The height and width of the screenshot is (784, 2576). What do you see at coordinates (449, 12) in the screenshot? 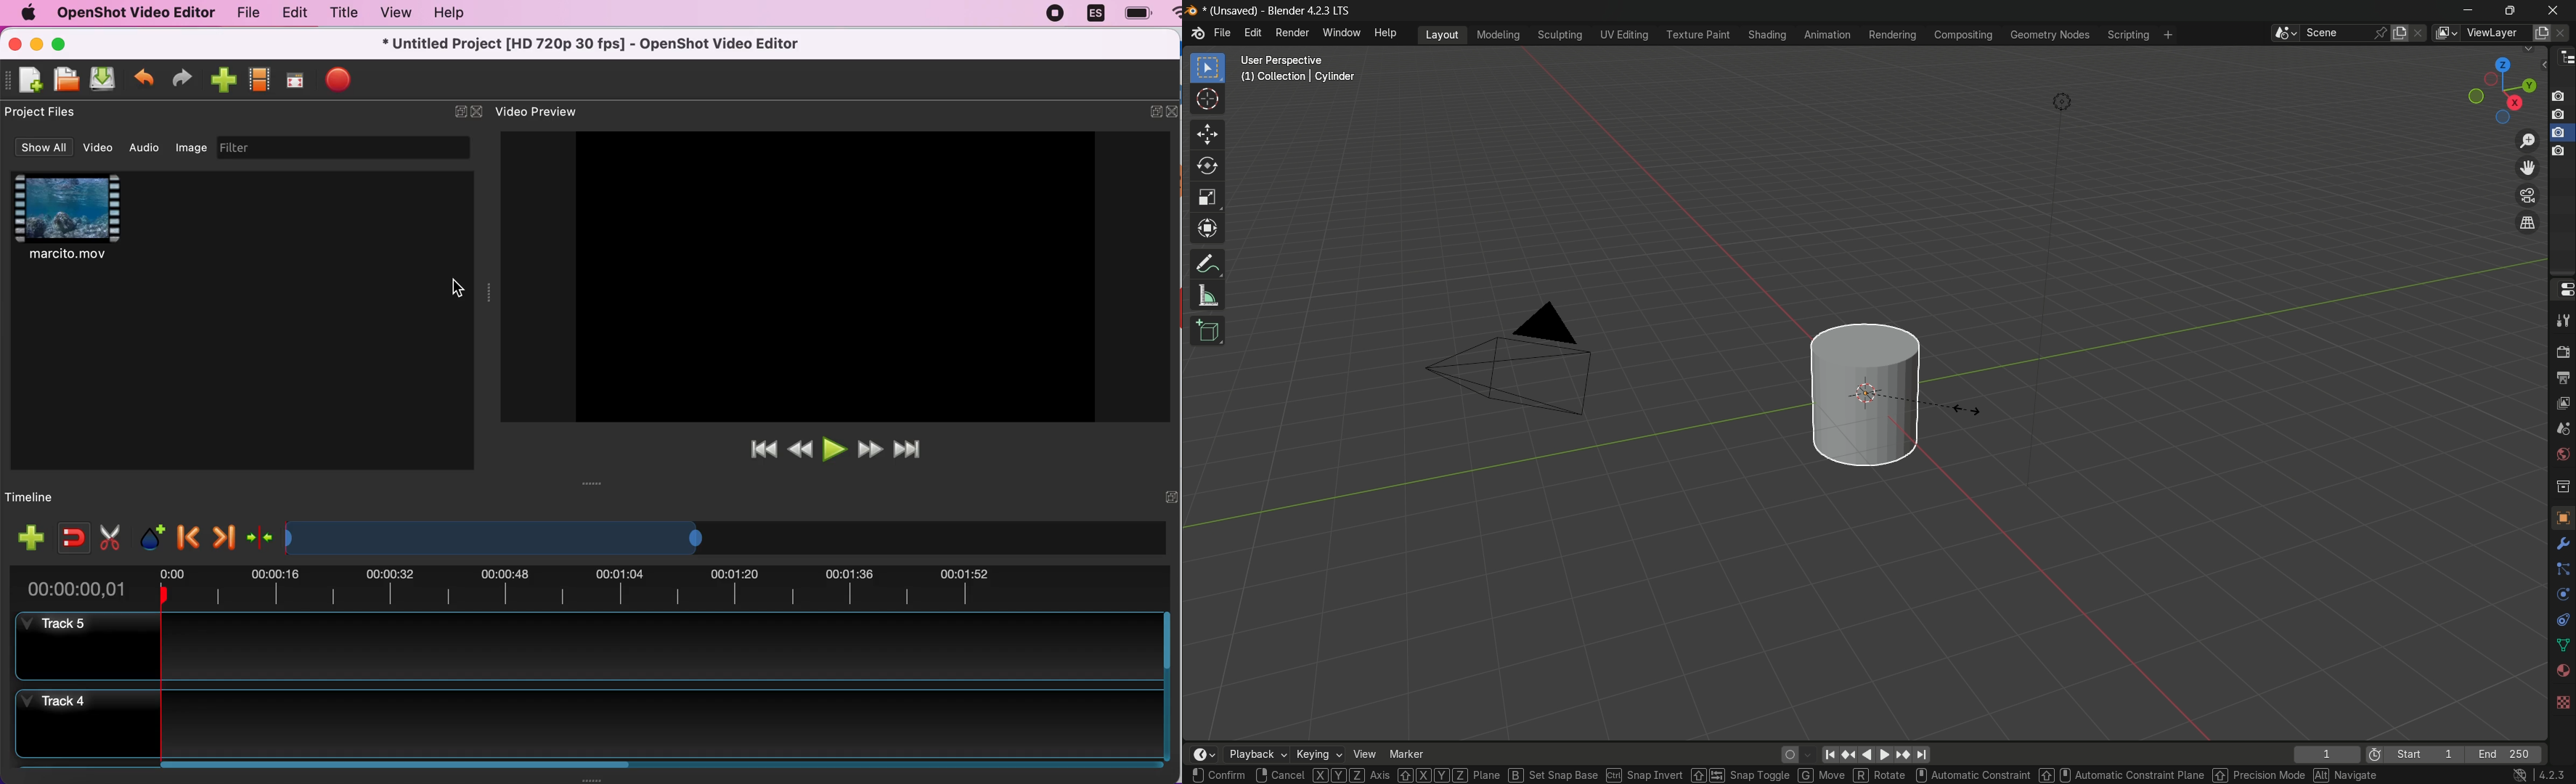
I see `help` at bounding box center [449, 12].